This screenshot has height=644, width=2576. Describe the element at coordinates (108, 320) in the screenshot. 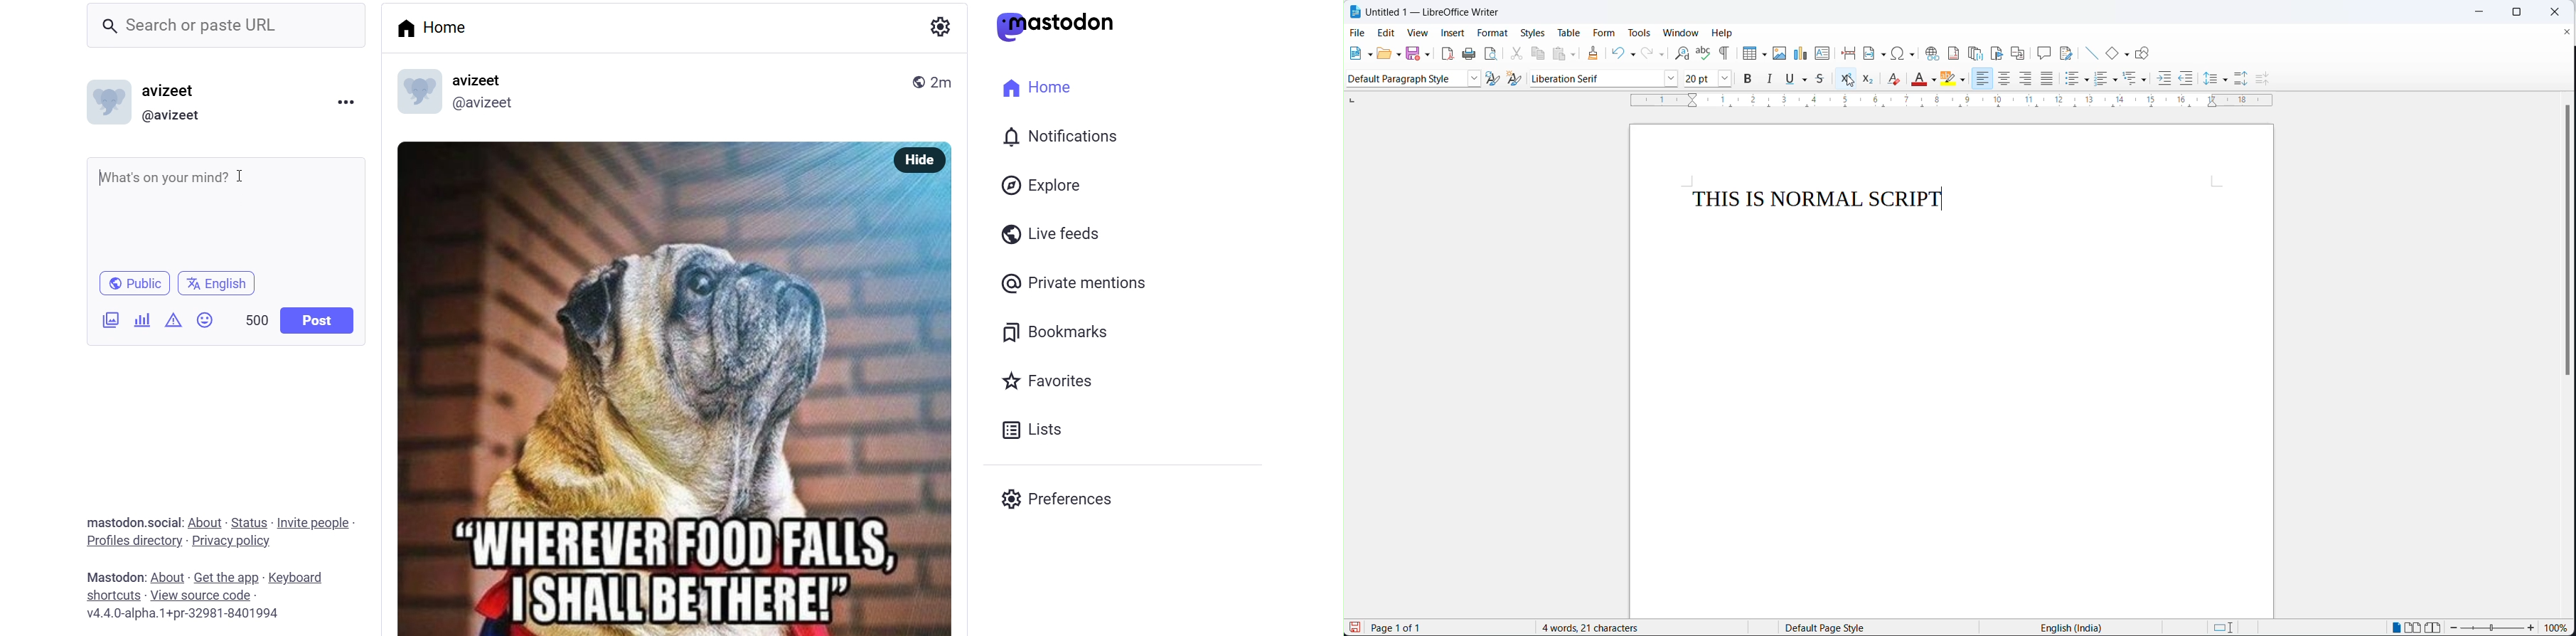

I see `image/videos` at that location.